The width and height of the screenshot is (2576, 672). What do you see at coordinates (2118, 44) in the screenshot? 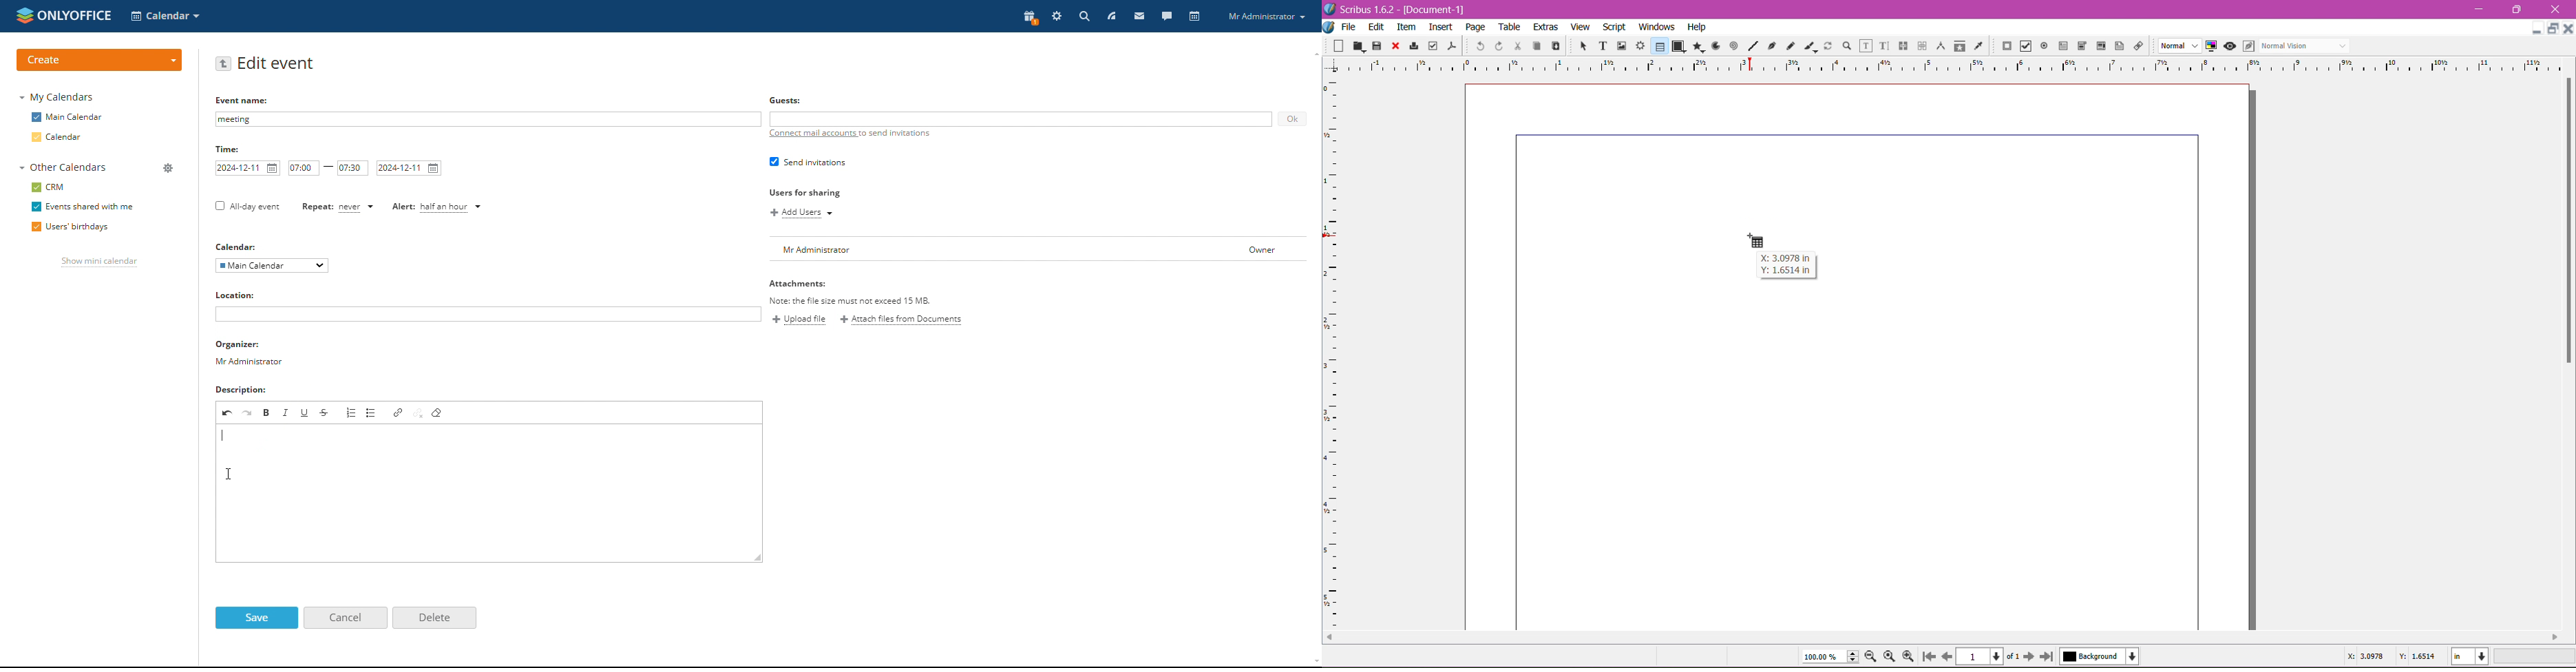
I see `Text Annotation` at bounding box center [2118, 44].